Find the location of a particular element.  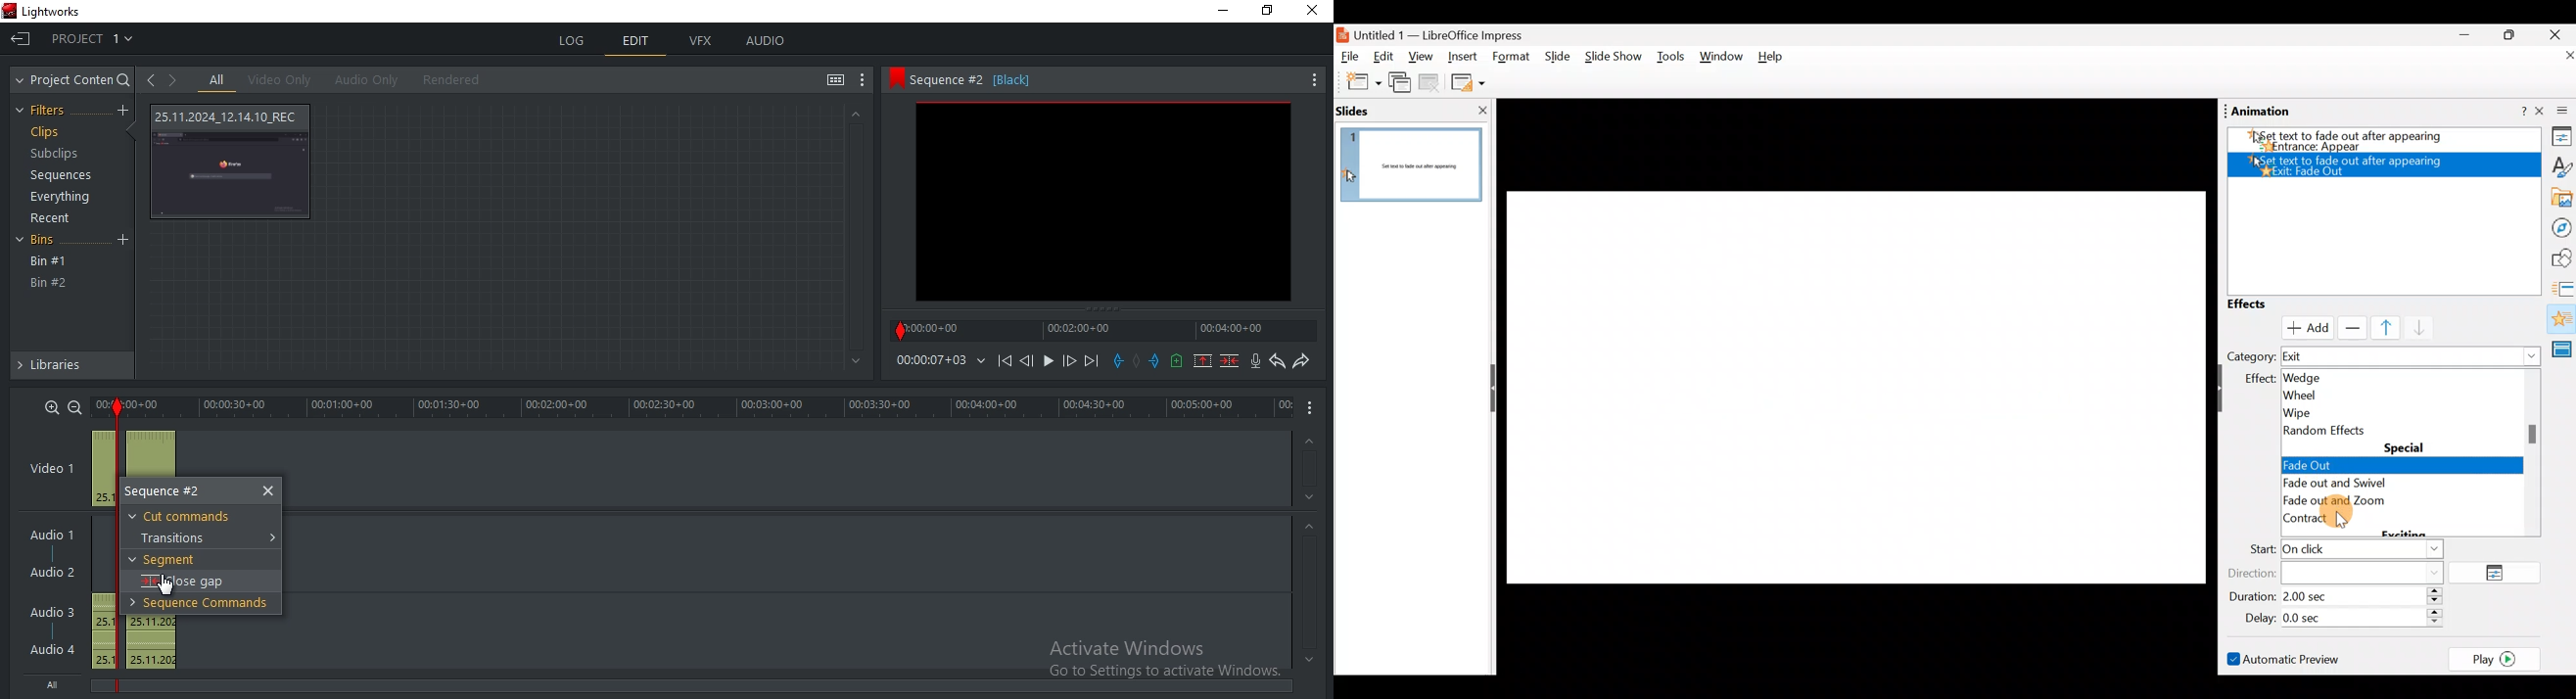

Duration is located at coordinates (2340, 597).